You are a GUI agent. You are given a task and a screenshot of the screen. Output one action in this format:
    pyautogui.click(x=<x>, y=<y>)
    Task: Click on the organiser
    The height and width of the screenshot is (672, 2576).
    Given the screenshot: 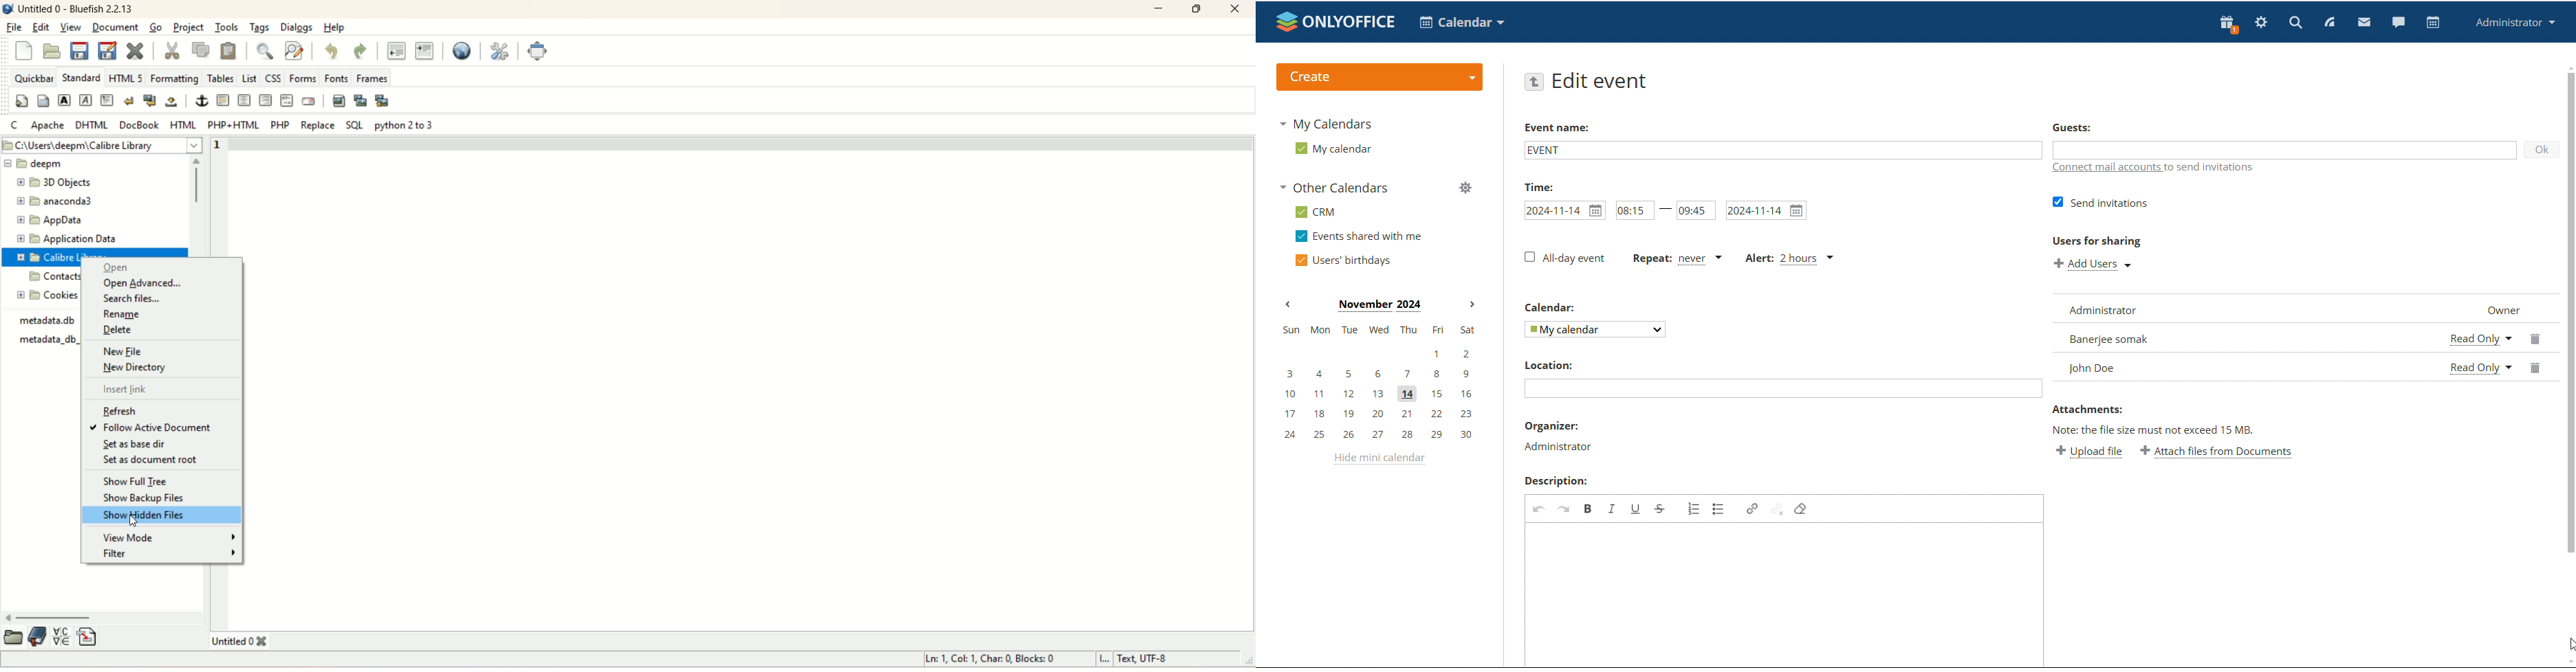 What is the action you would take?
    pyautogui.click(x=1551, y=425)
    